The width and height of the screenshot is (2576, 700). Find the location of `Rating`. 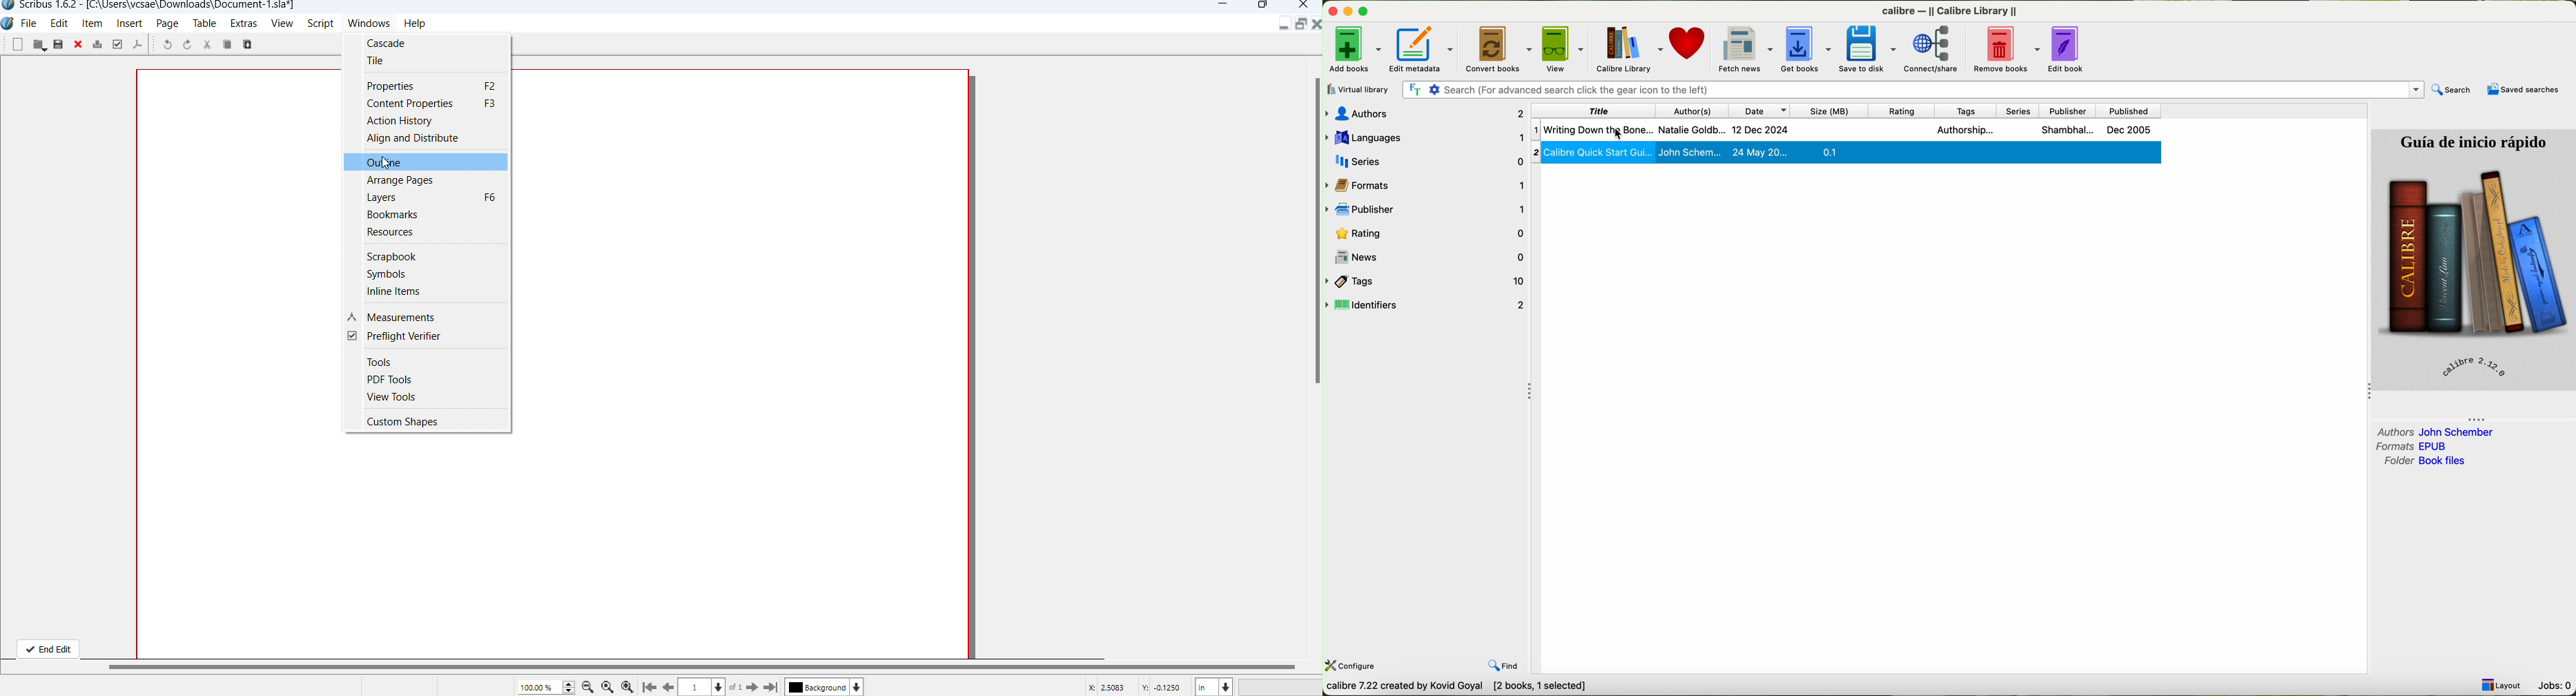

Rating is located at coordinates (1432, 235).